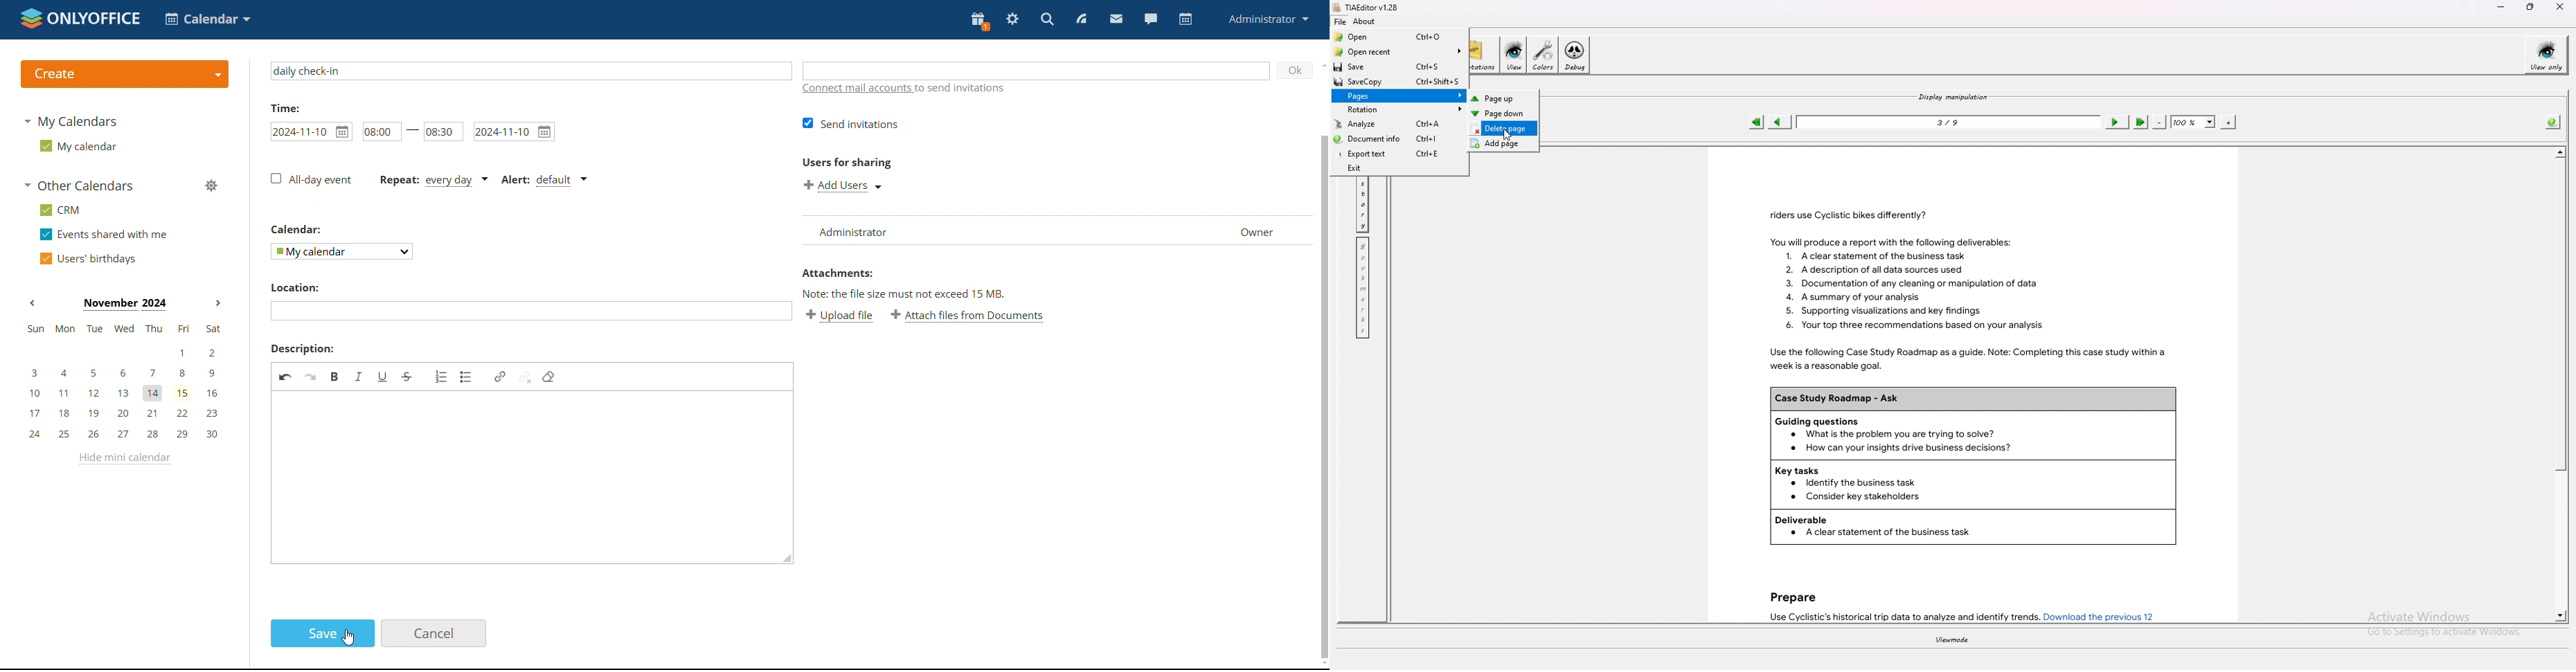  What do you see at coordinates (304, 230) in the screenshot?
I see `calendar` at bounding box center [304, 230].